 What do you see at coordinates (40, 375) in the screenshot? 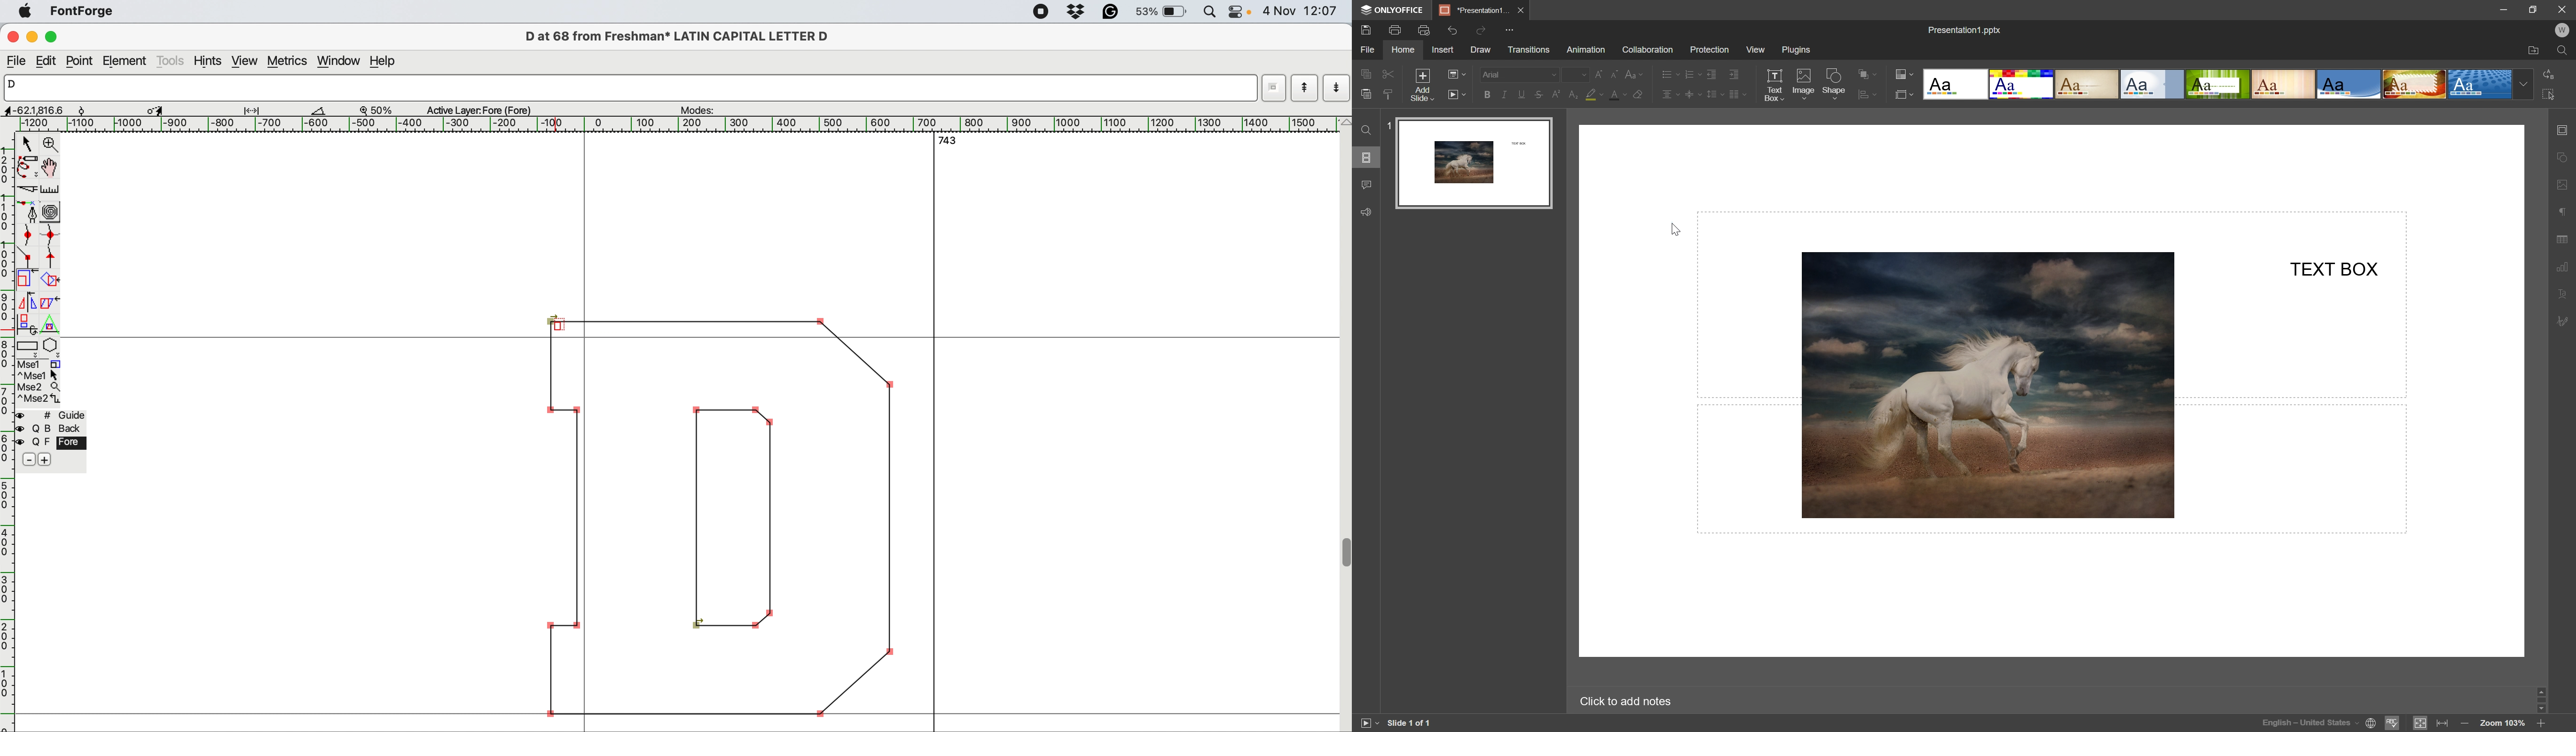
I see `^Mse1` at bounding box center [40, 375].